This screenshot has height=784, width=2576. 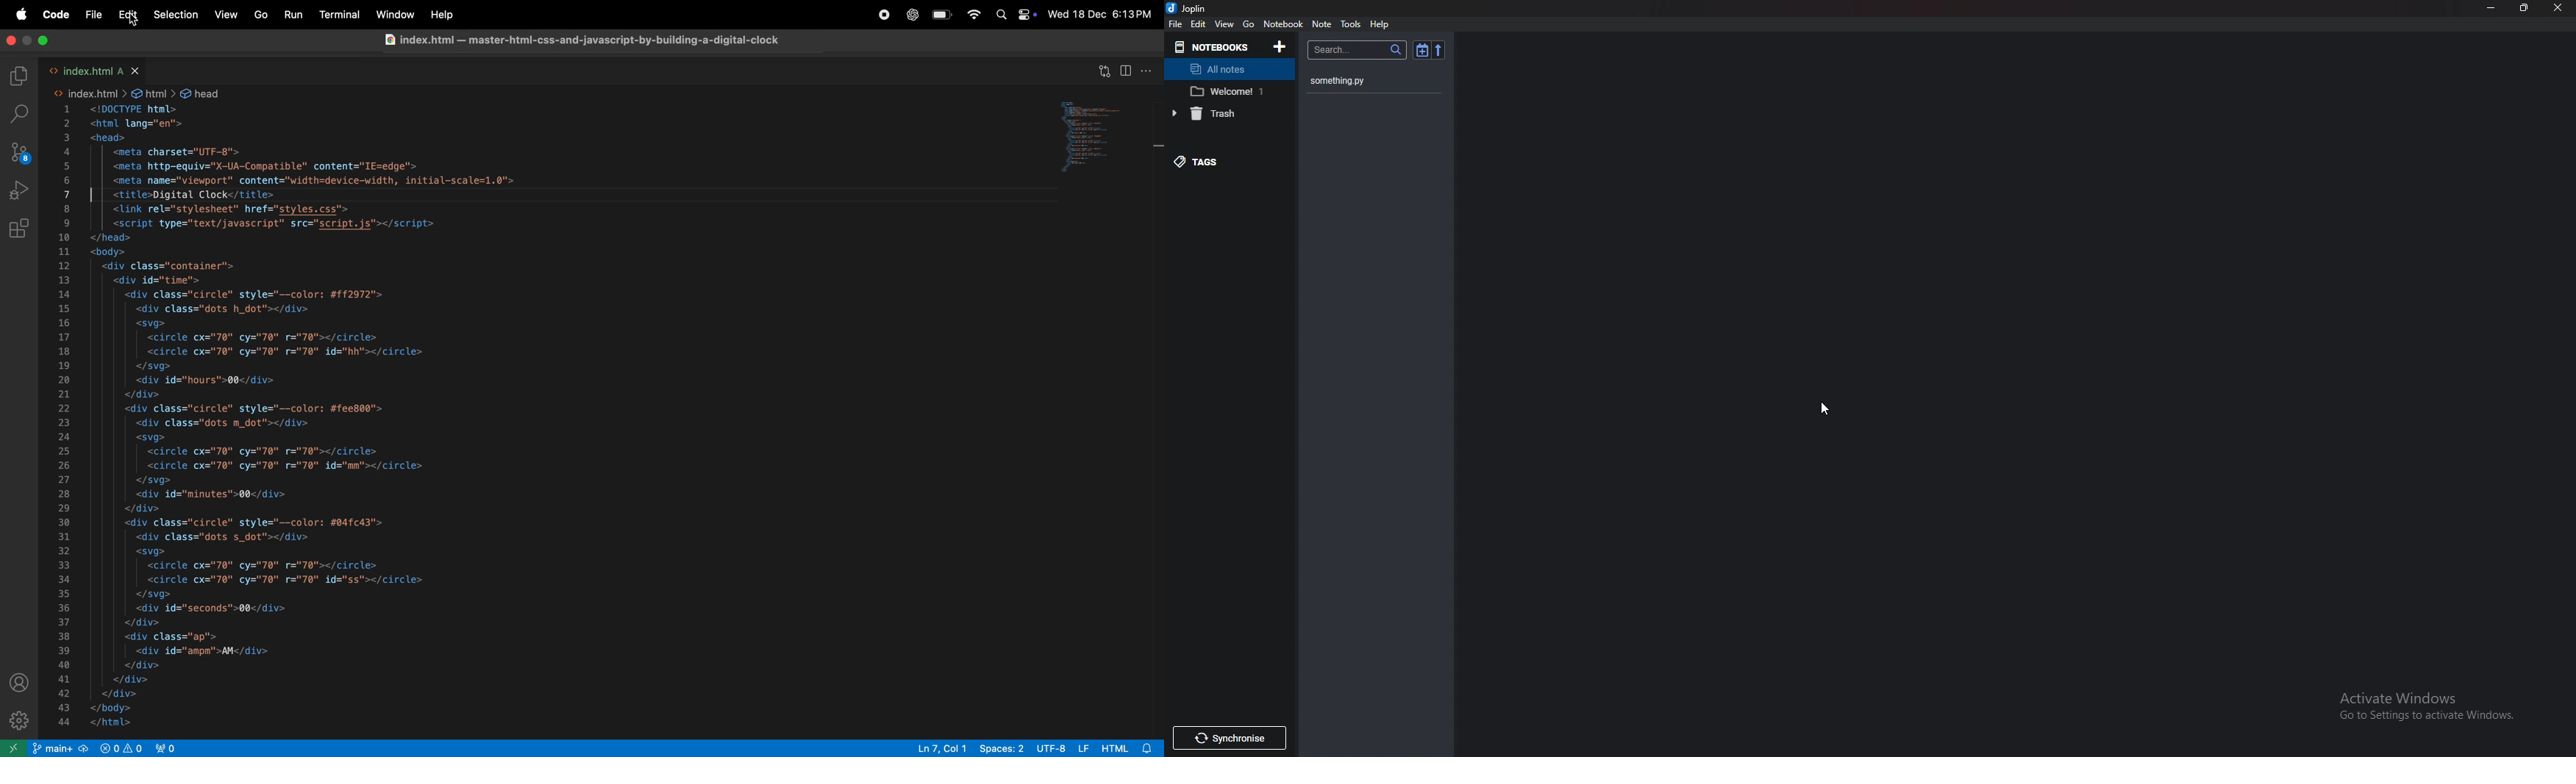 What do you see at coordinates (2491, 10) in the screenshot?
I see `minimize` at bounding box center [2491, 10].